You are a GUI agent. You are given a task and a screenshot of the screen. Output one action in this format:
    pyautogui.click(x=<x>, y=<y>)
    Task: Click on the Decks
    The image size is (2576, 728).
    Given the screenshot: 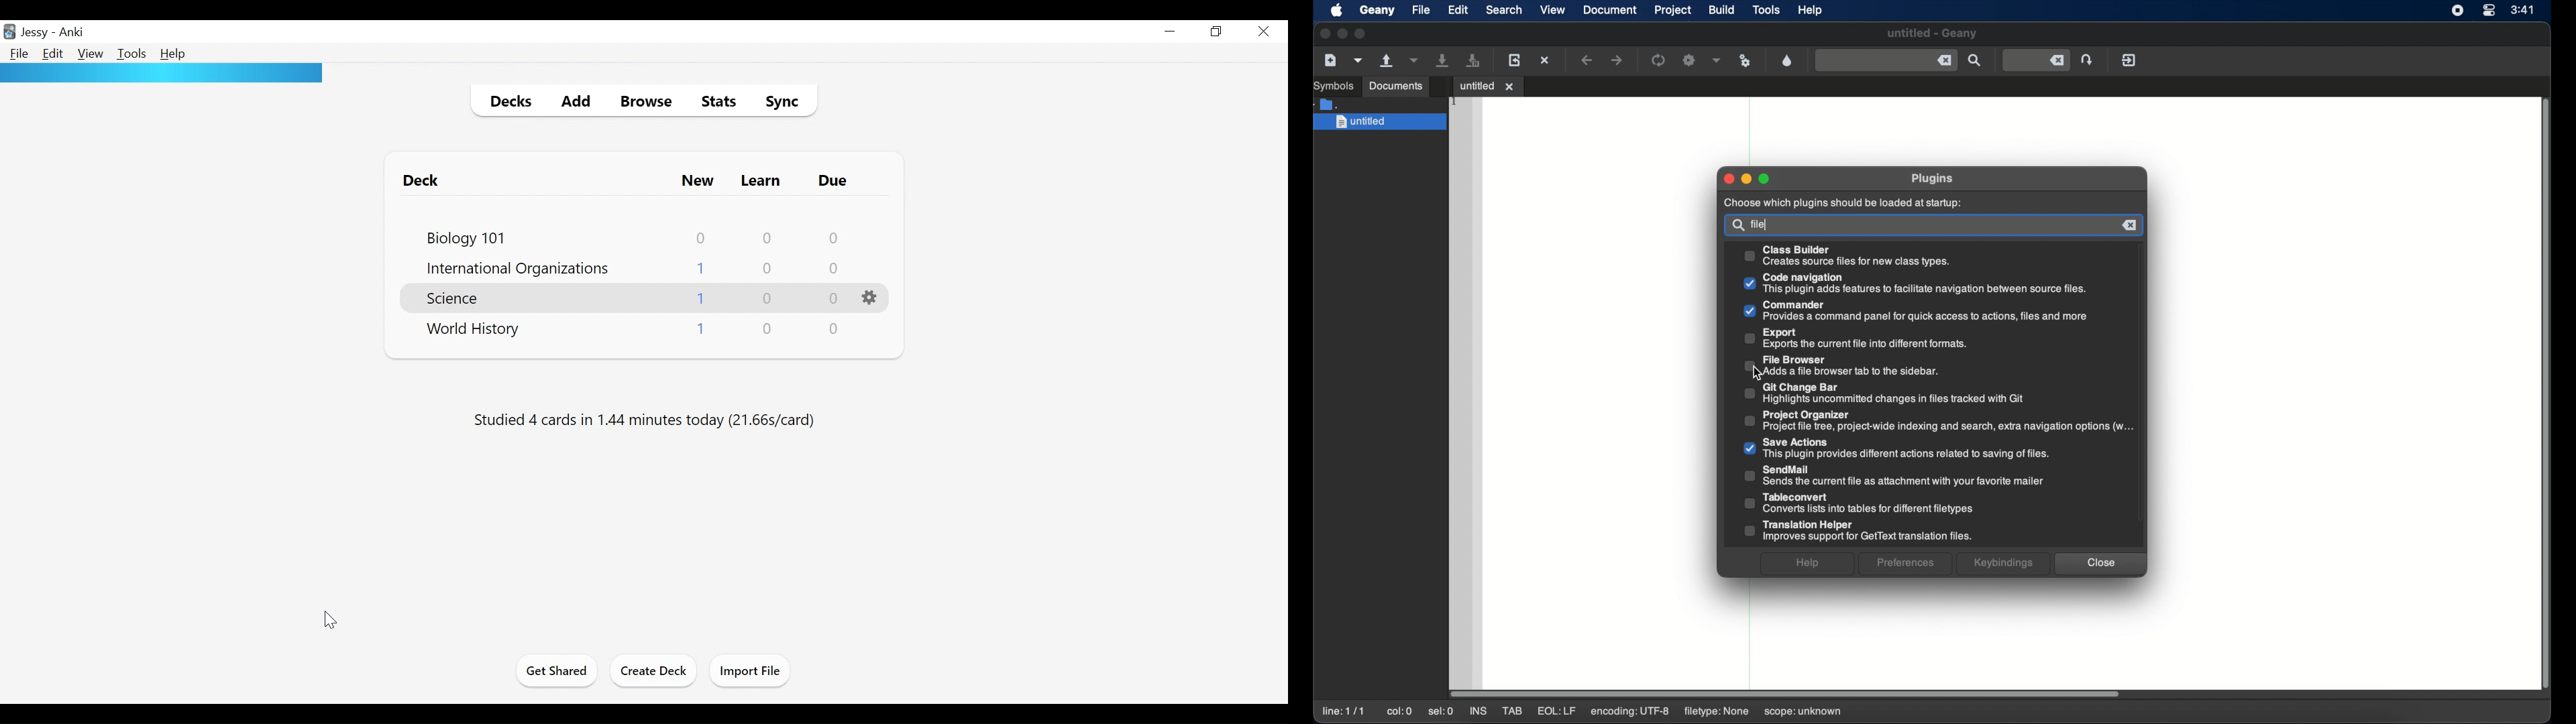 What is the action you would take?
    pyautogui.click(x=508, y=99)
    